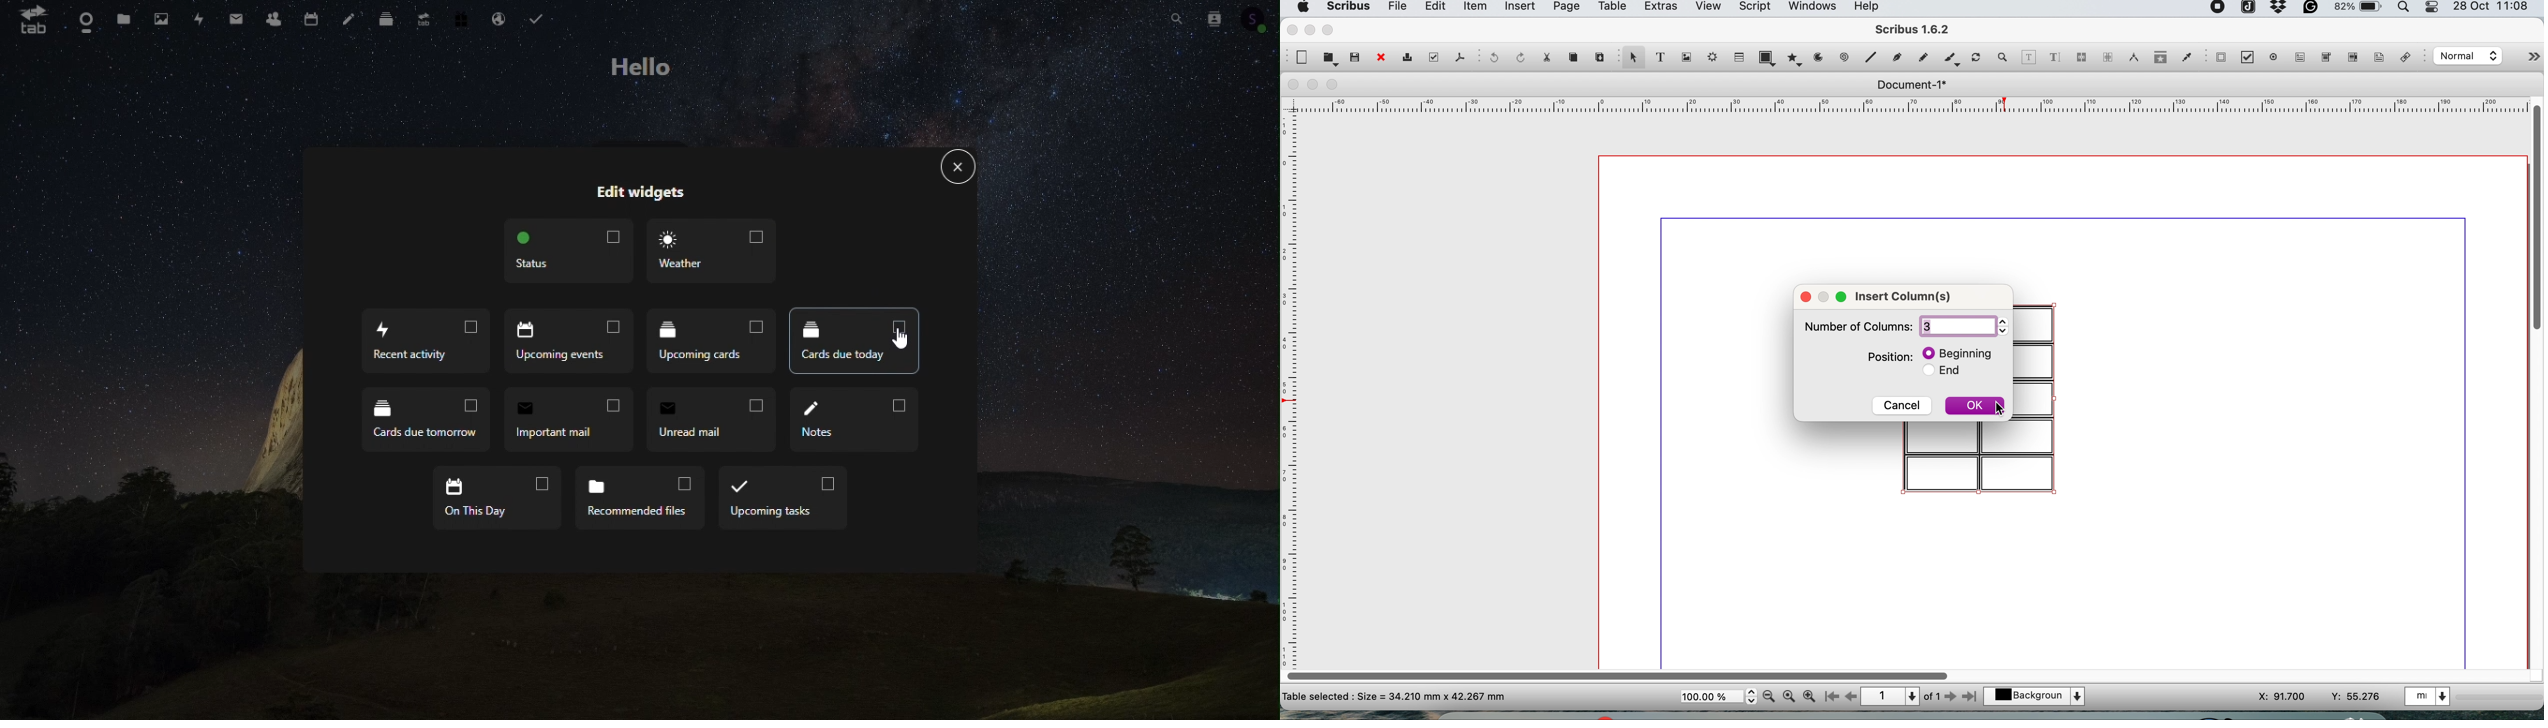  Describe the element at coordinates (1314, 85) in the screenshot. I see `minimise` at that location.